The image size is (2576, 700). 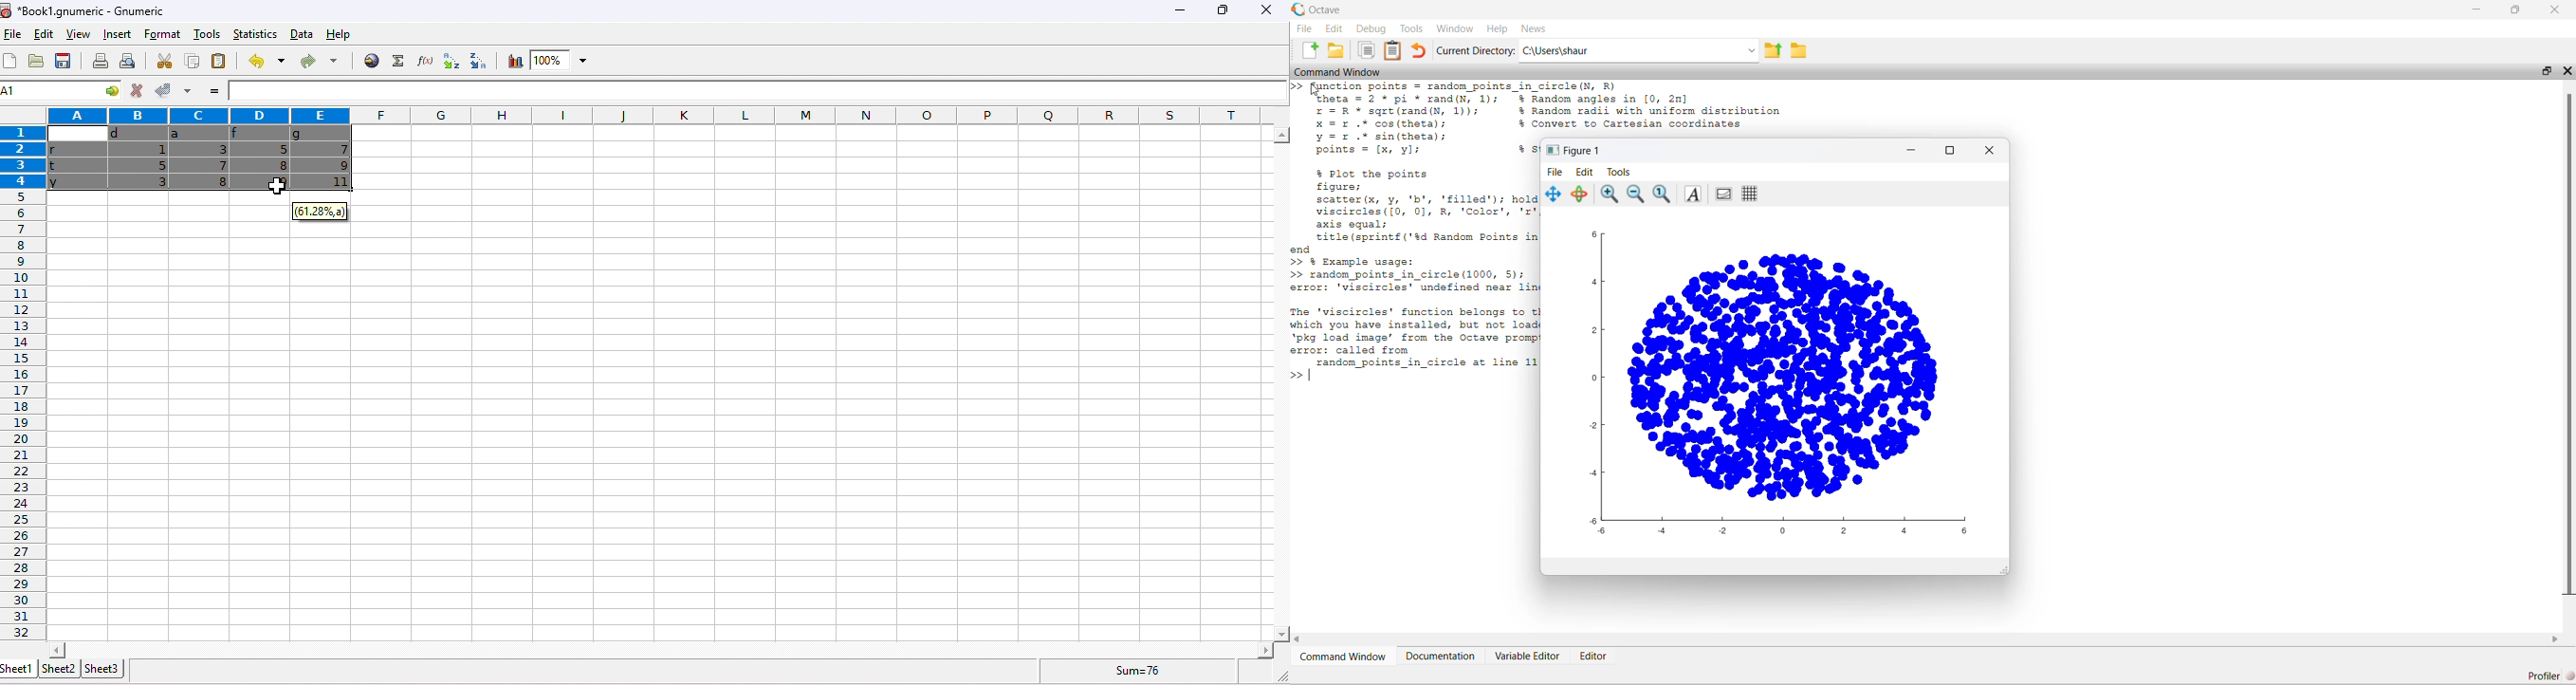 What do you see at coordinates (322, 211) in the screenshot?
I see `dialog box moved` at bounding box center [322, 211].